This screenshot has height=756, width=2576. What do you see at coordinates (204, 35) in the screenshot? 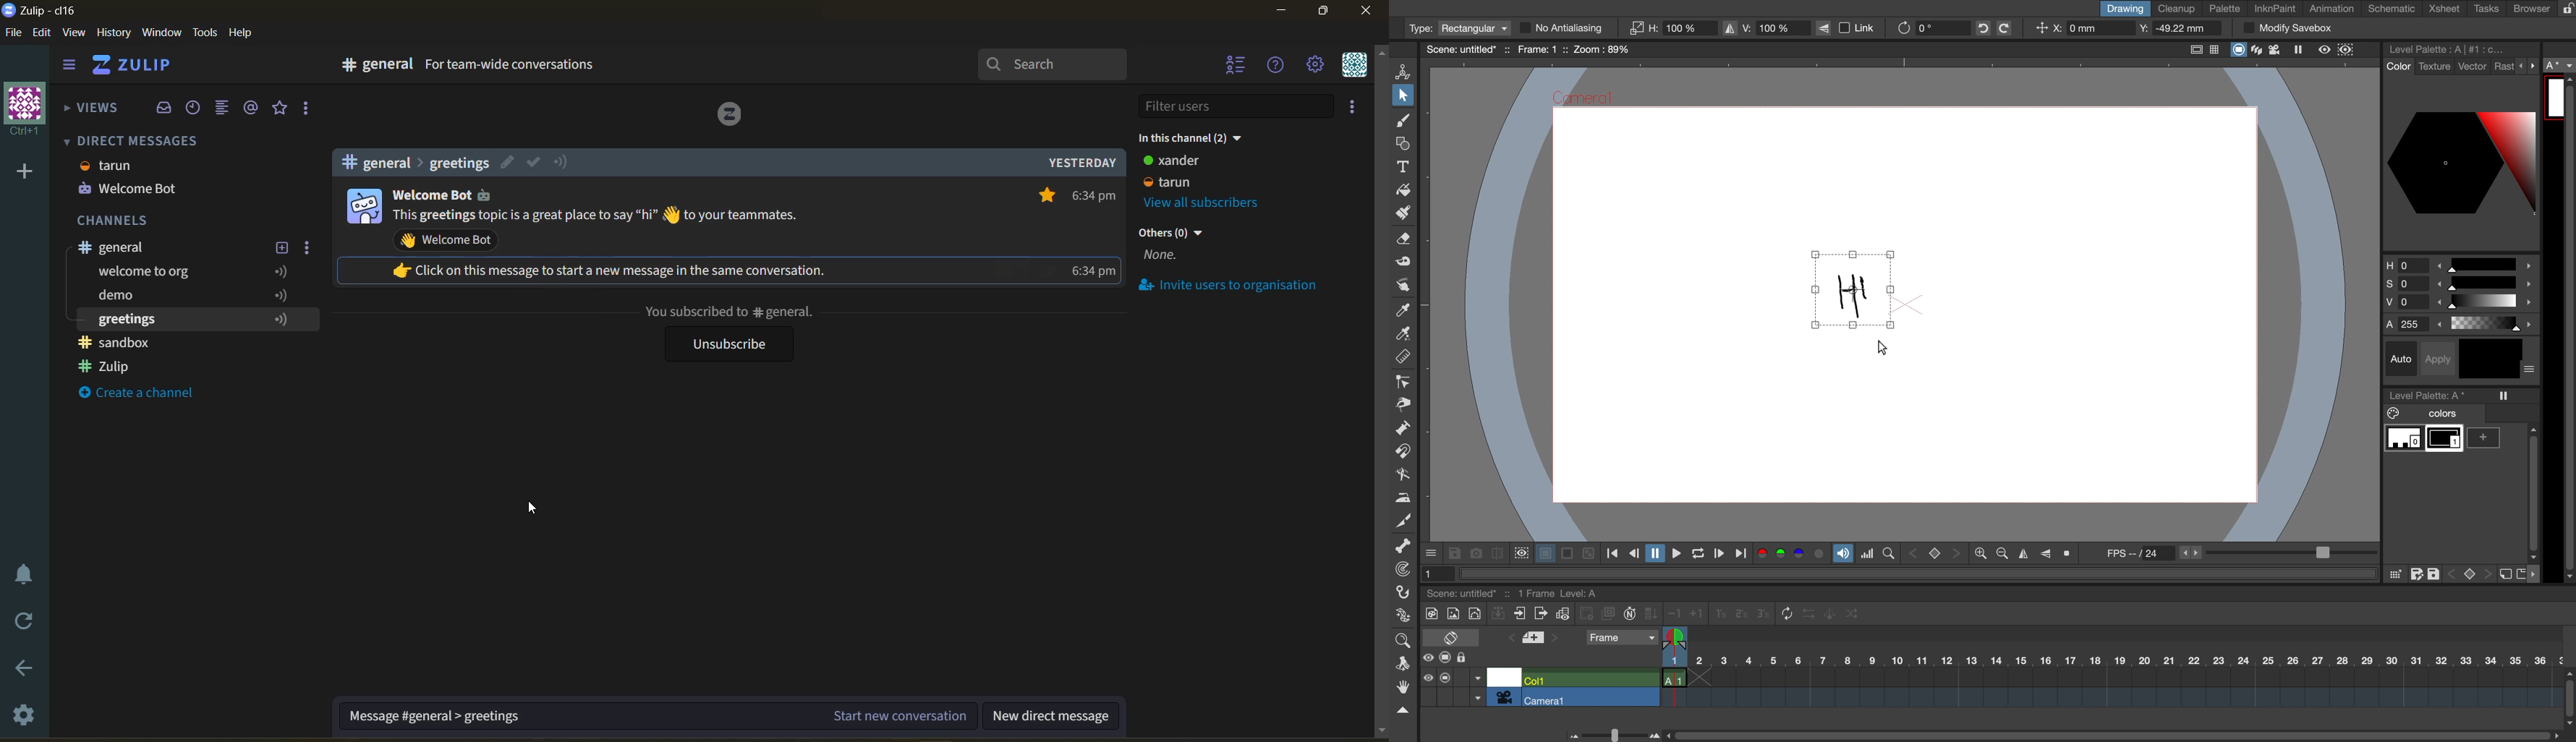
I see `tools` at bounding box center [204, 35].